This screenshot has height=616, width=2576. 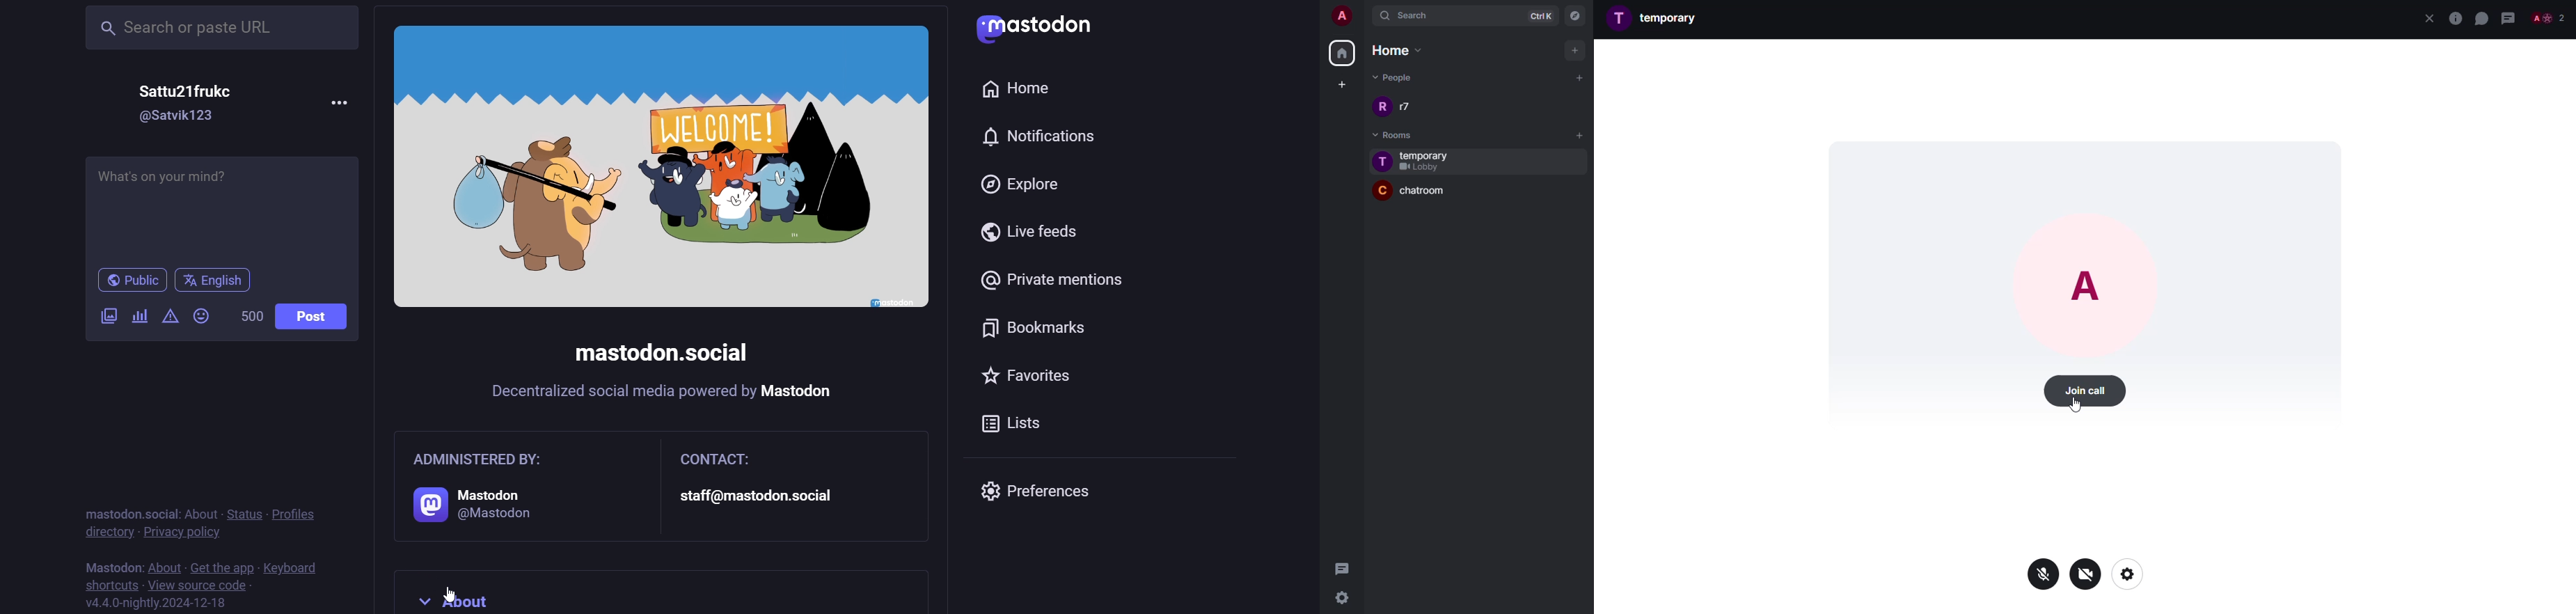 What do you see at coordinates (219, 205) in the screenshot?
I see `post here` at bounding box center [219, 205].